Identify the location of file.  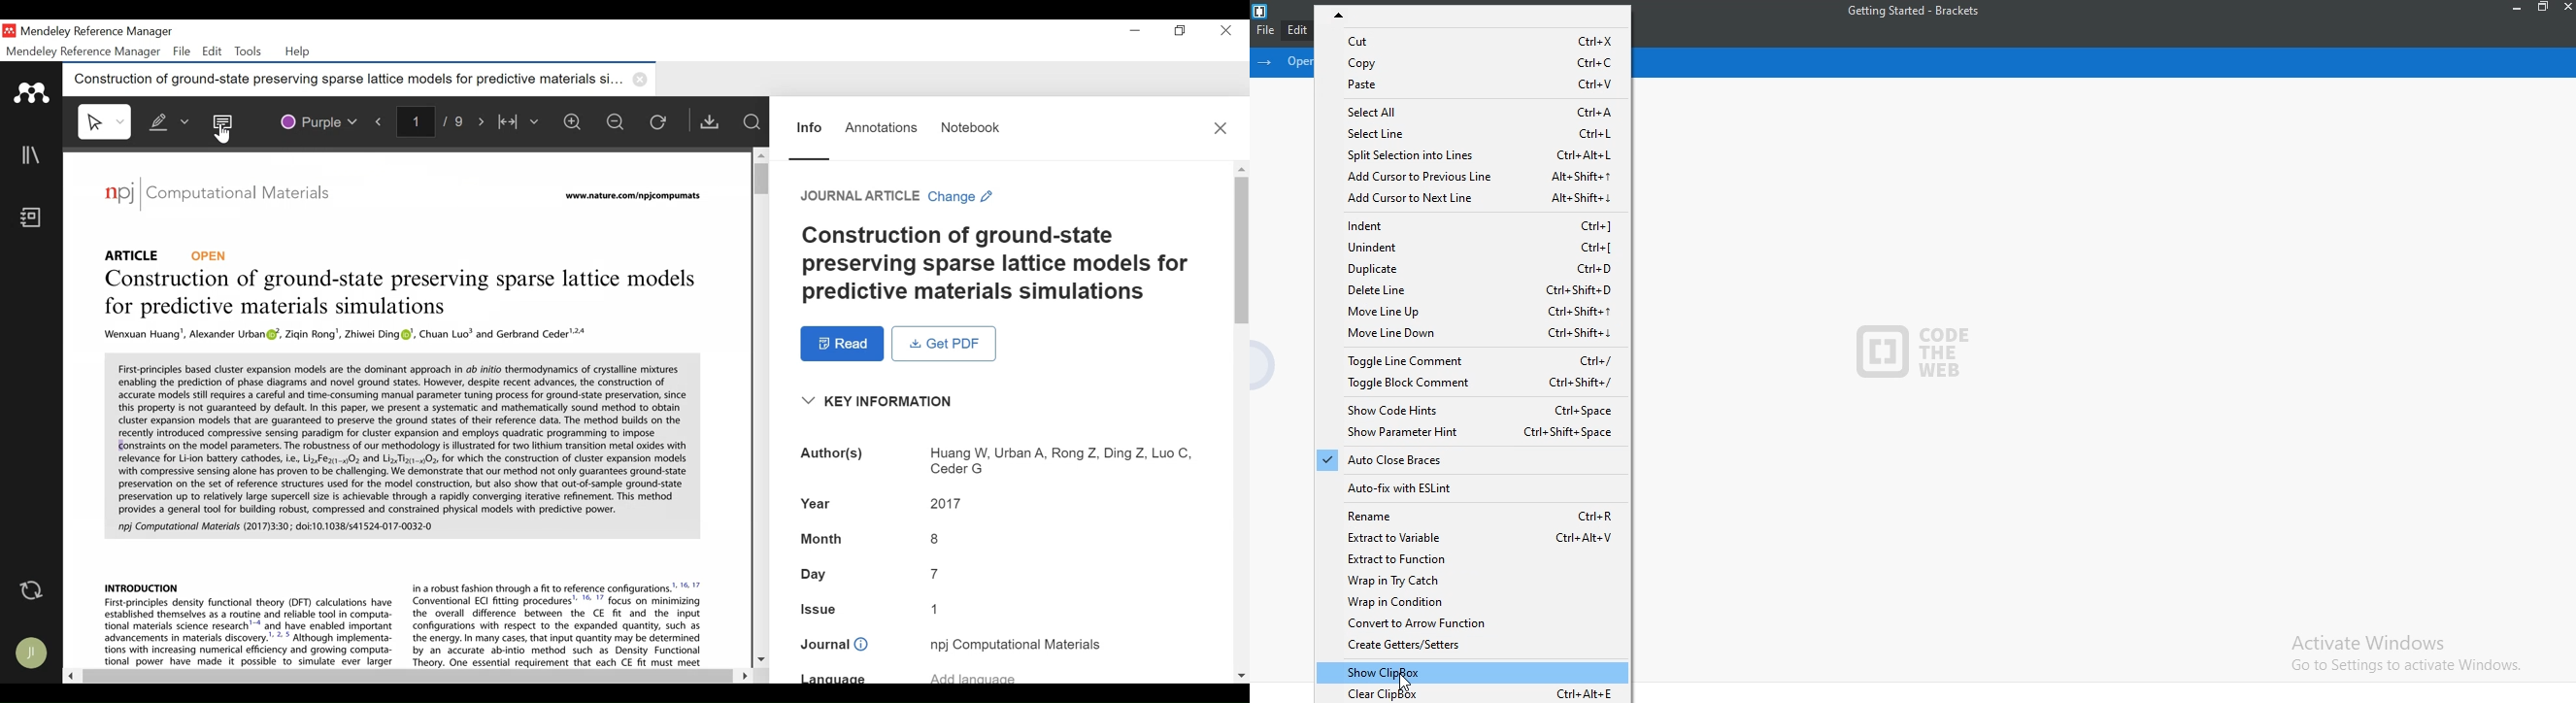
(1261, 32).